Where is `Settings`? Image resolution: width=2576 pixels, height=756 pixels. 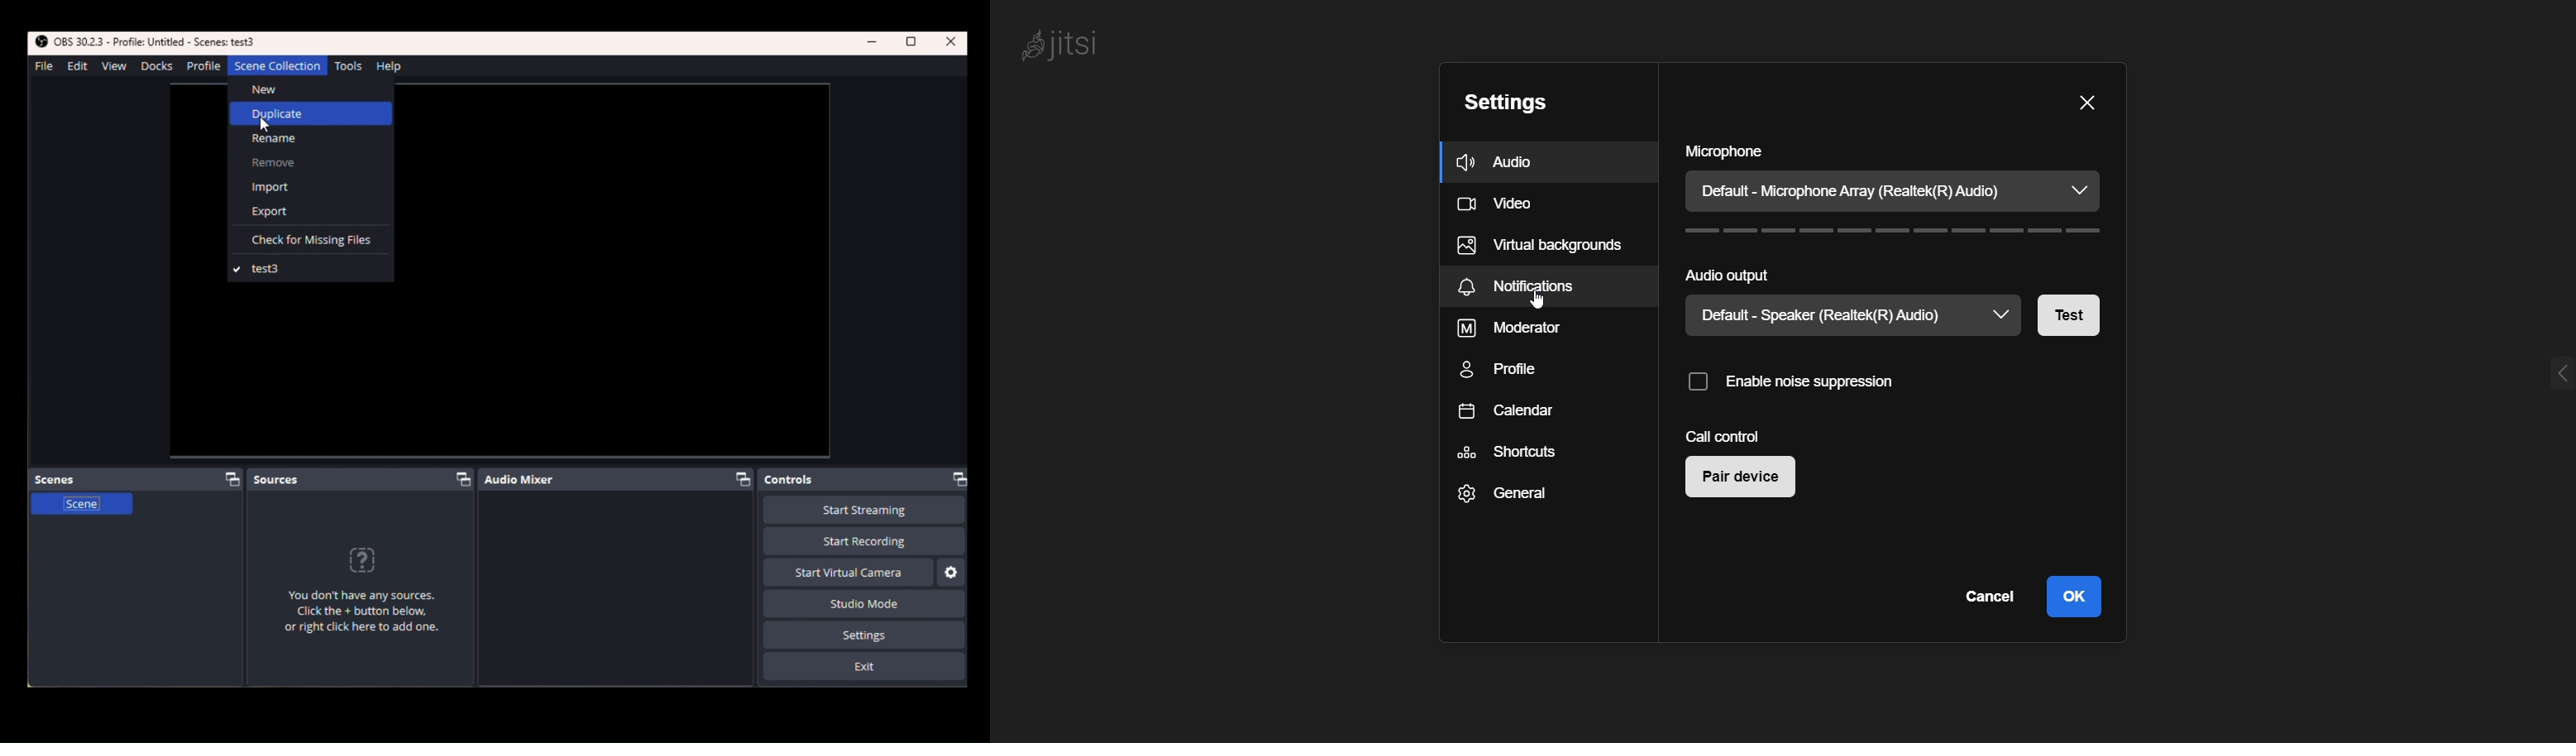 Settings is located at coordinates (865, 635).